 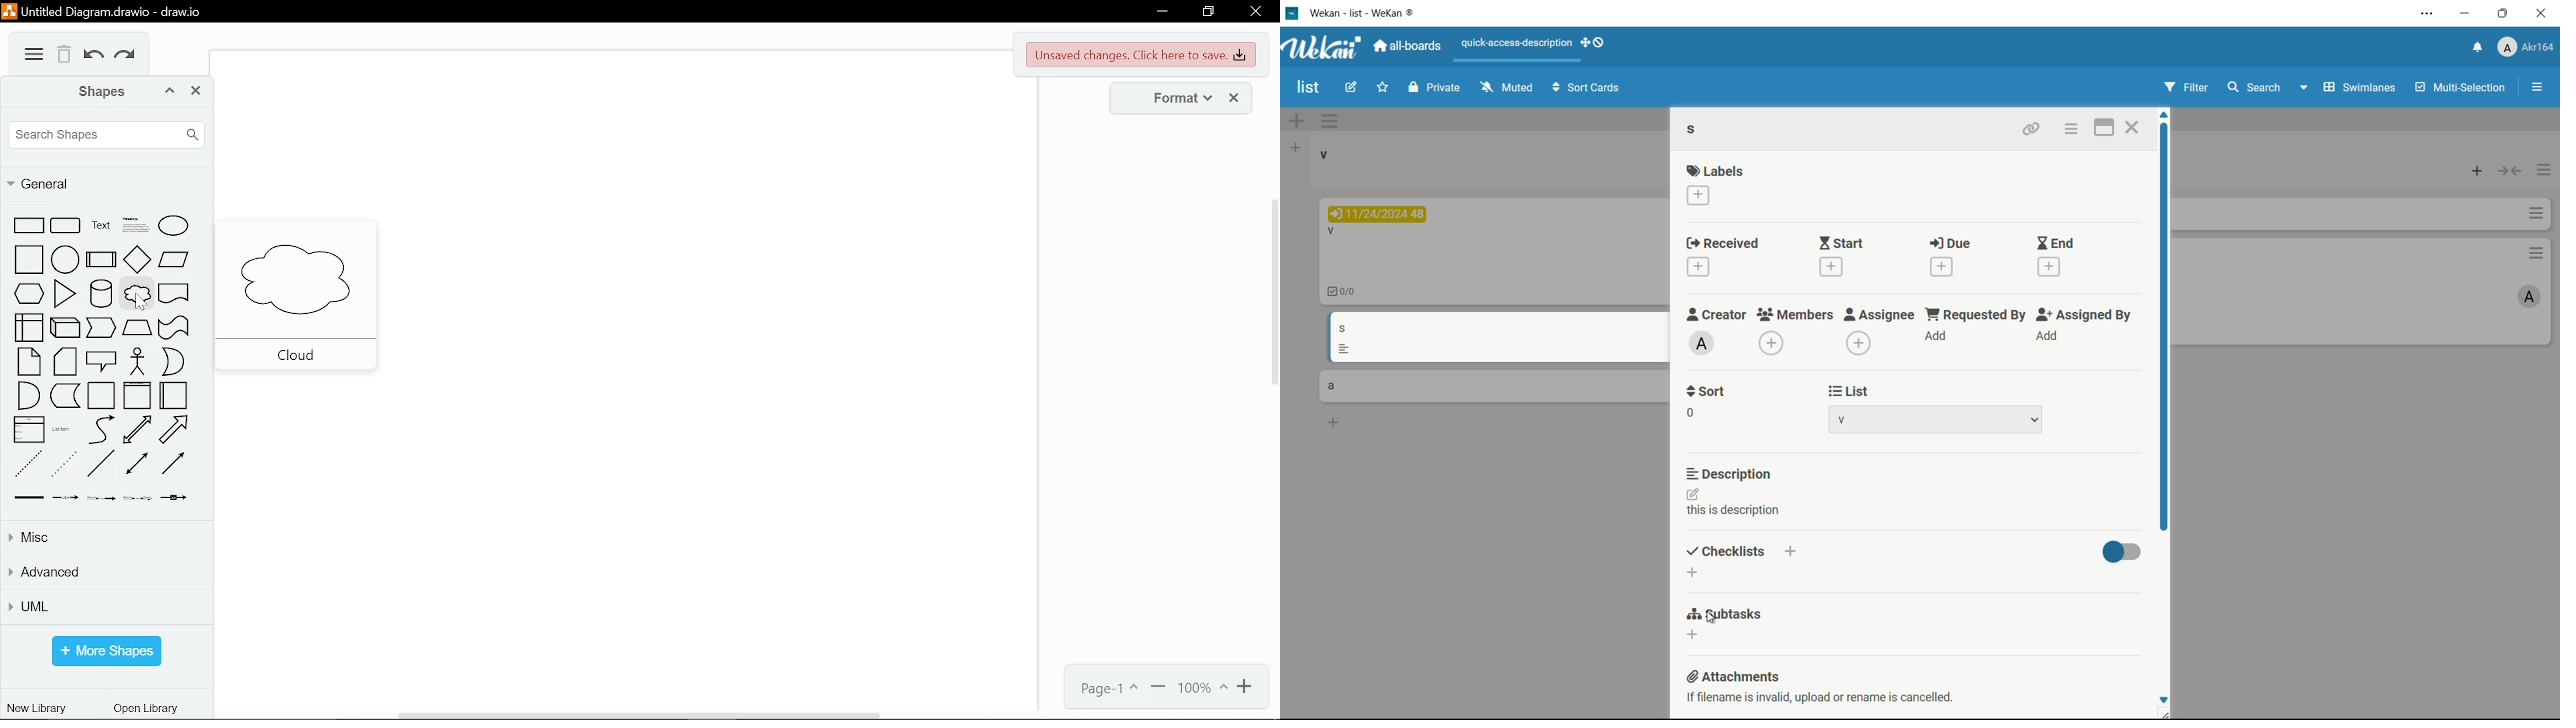 I want to click on hexagon, so click(x=29, y=293).